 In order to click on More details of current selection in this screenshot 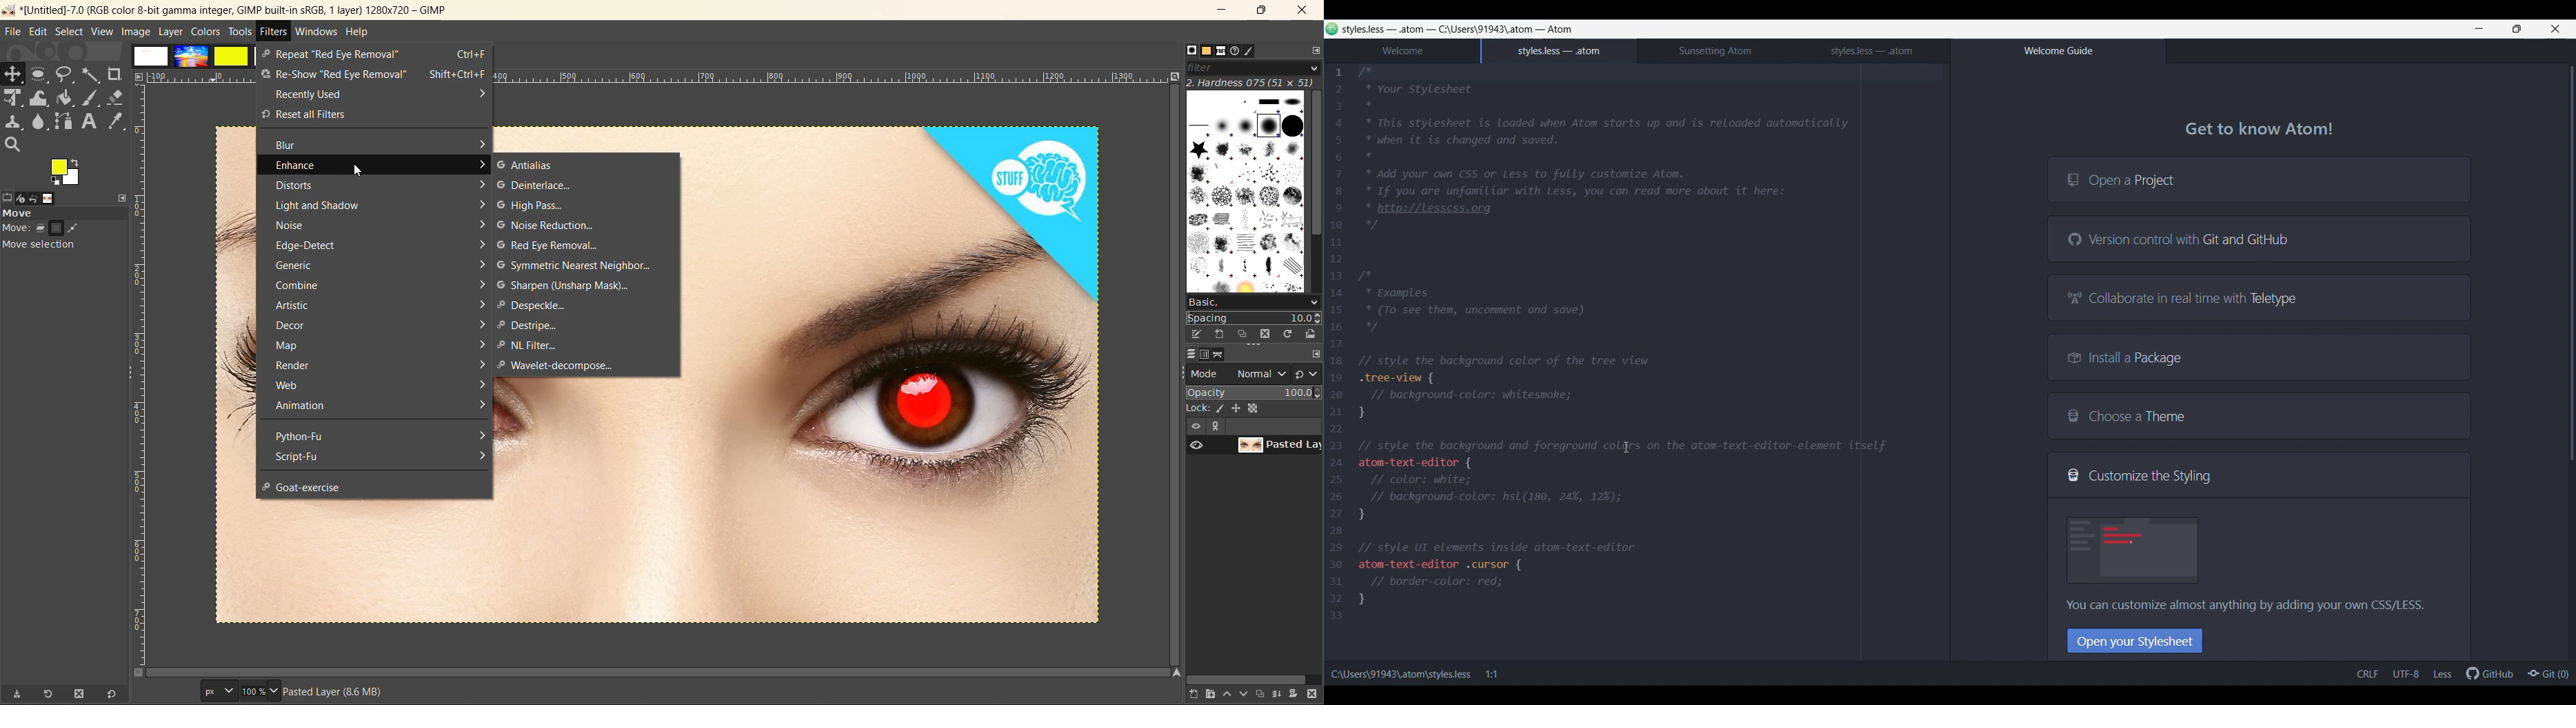, I will do `click(2405, 674)`.